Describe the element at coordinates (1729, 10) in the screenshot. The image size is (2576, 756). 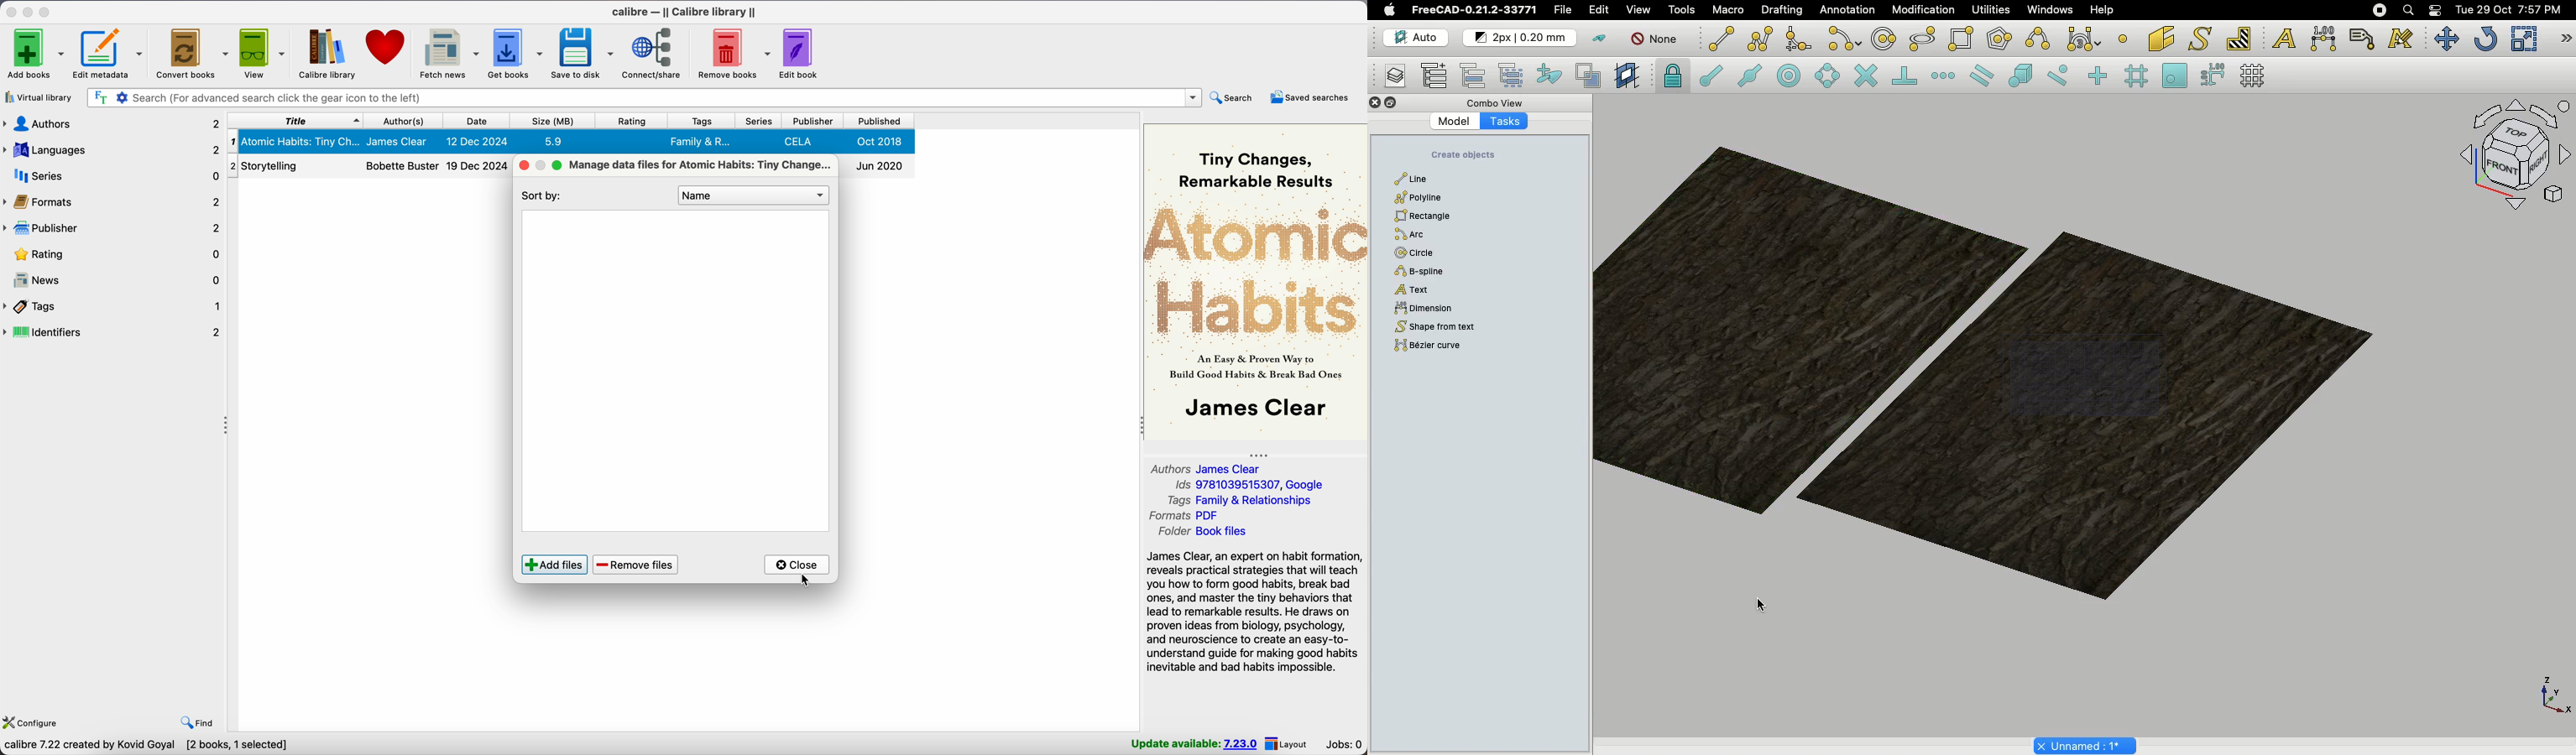
I see `Macro` at that location.